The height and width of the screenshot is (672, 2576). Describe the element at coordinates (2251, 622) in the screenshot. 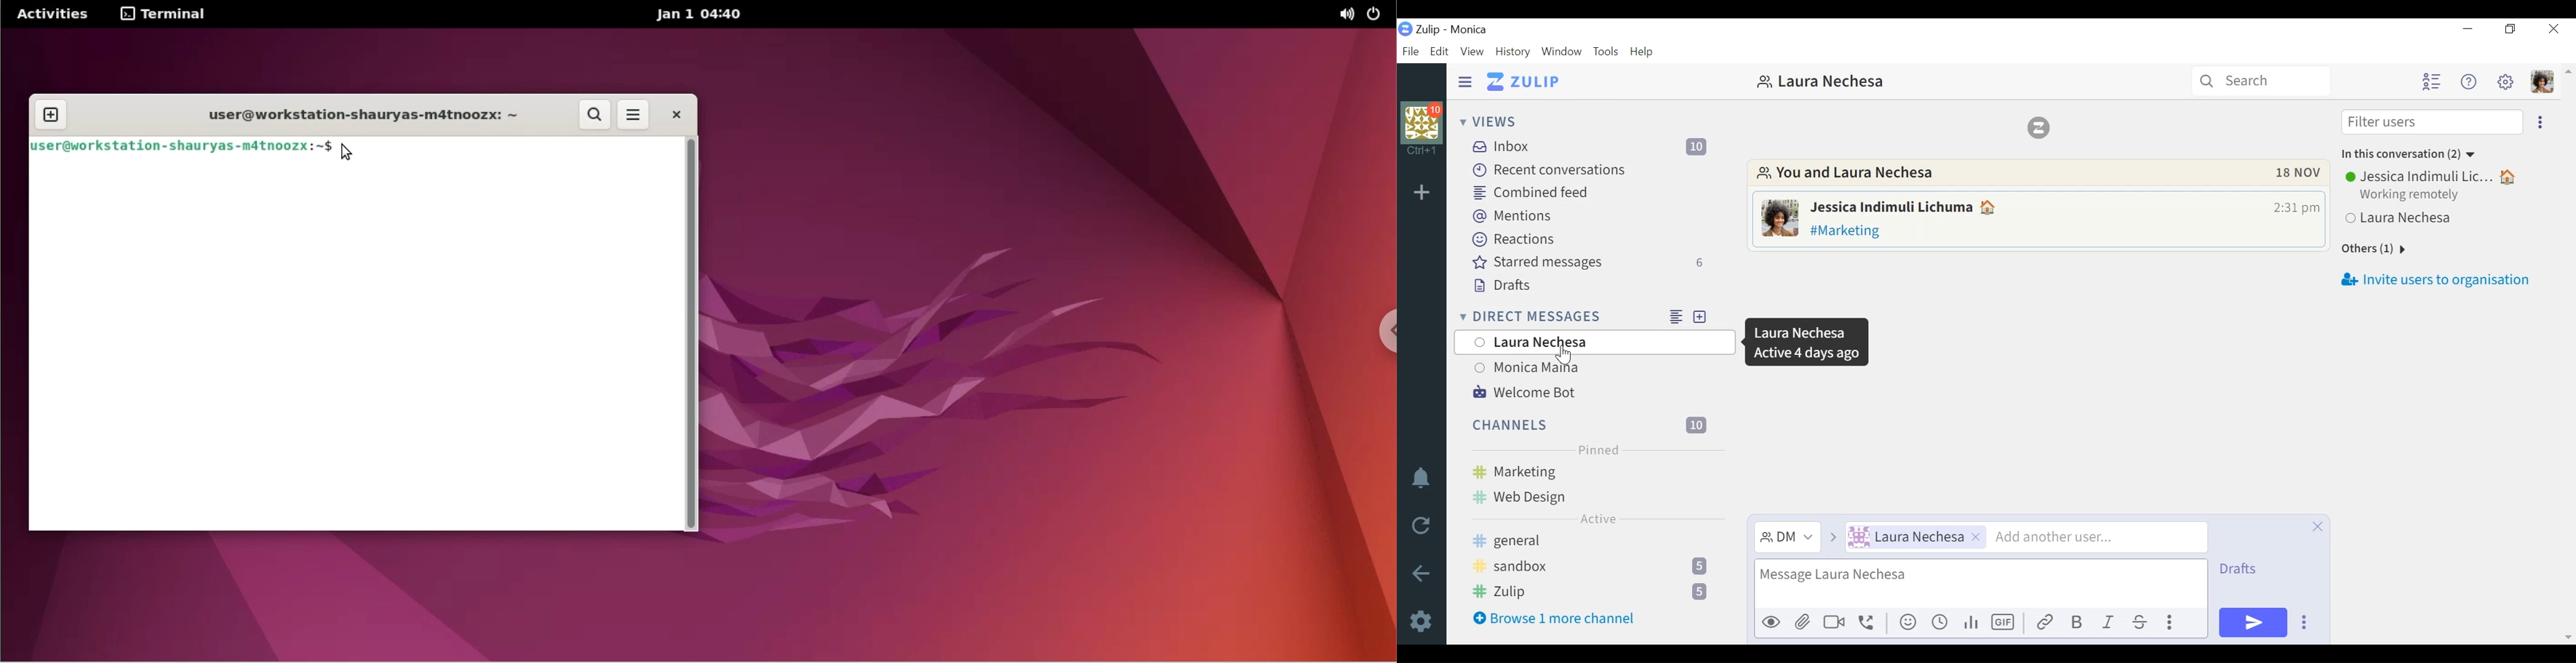

I see `Send` at that location.